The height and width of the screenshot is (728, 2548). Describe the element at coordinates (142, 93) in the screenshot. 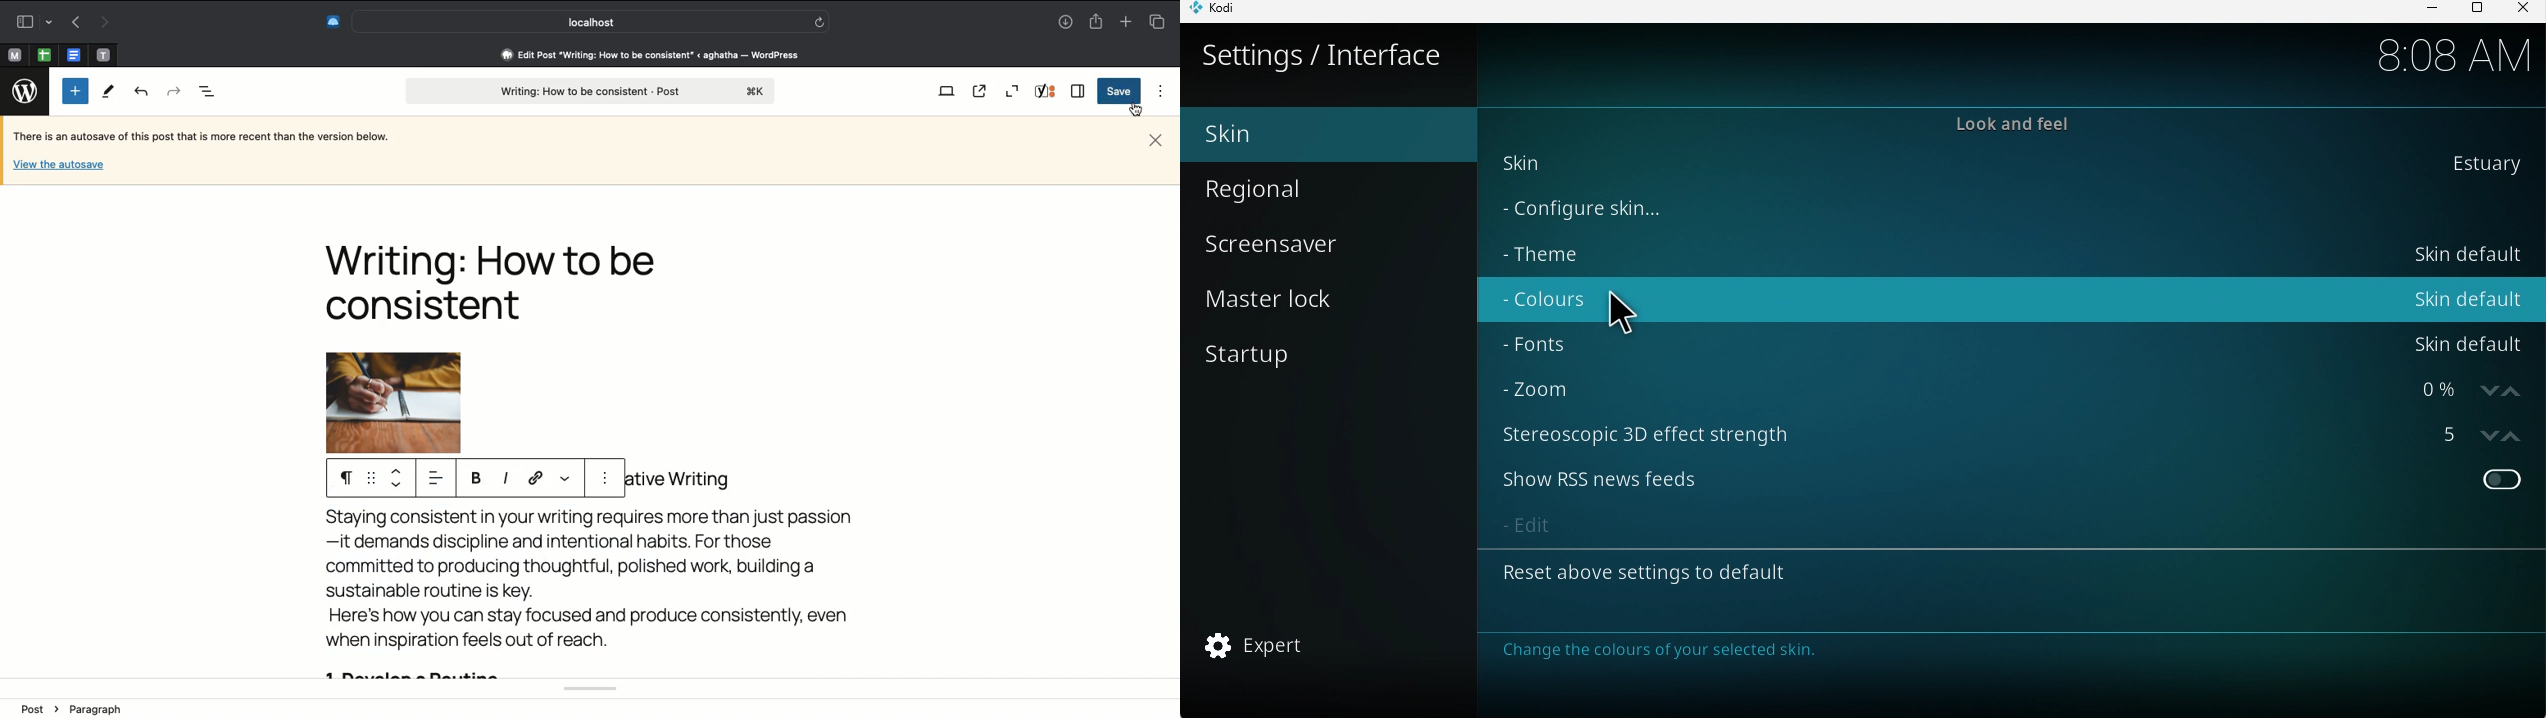

I see `Undo` at that location.